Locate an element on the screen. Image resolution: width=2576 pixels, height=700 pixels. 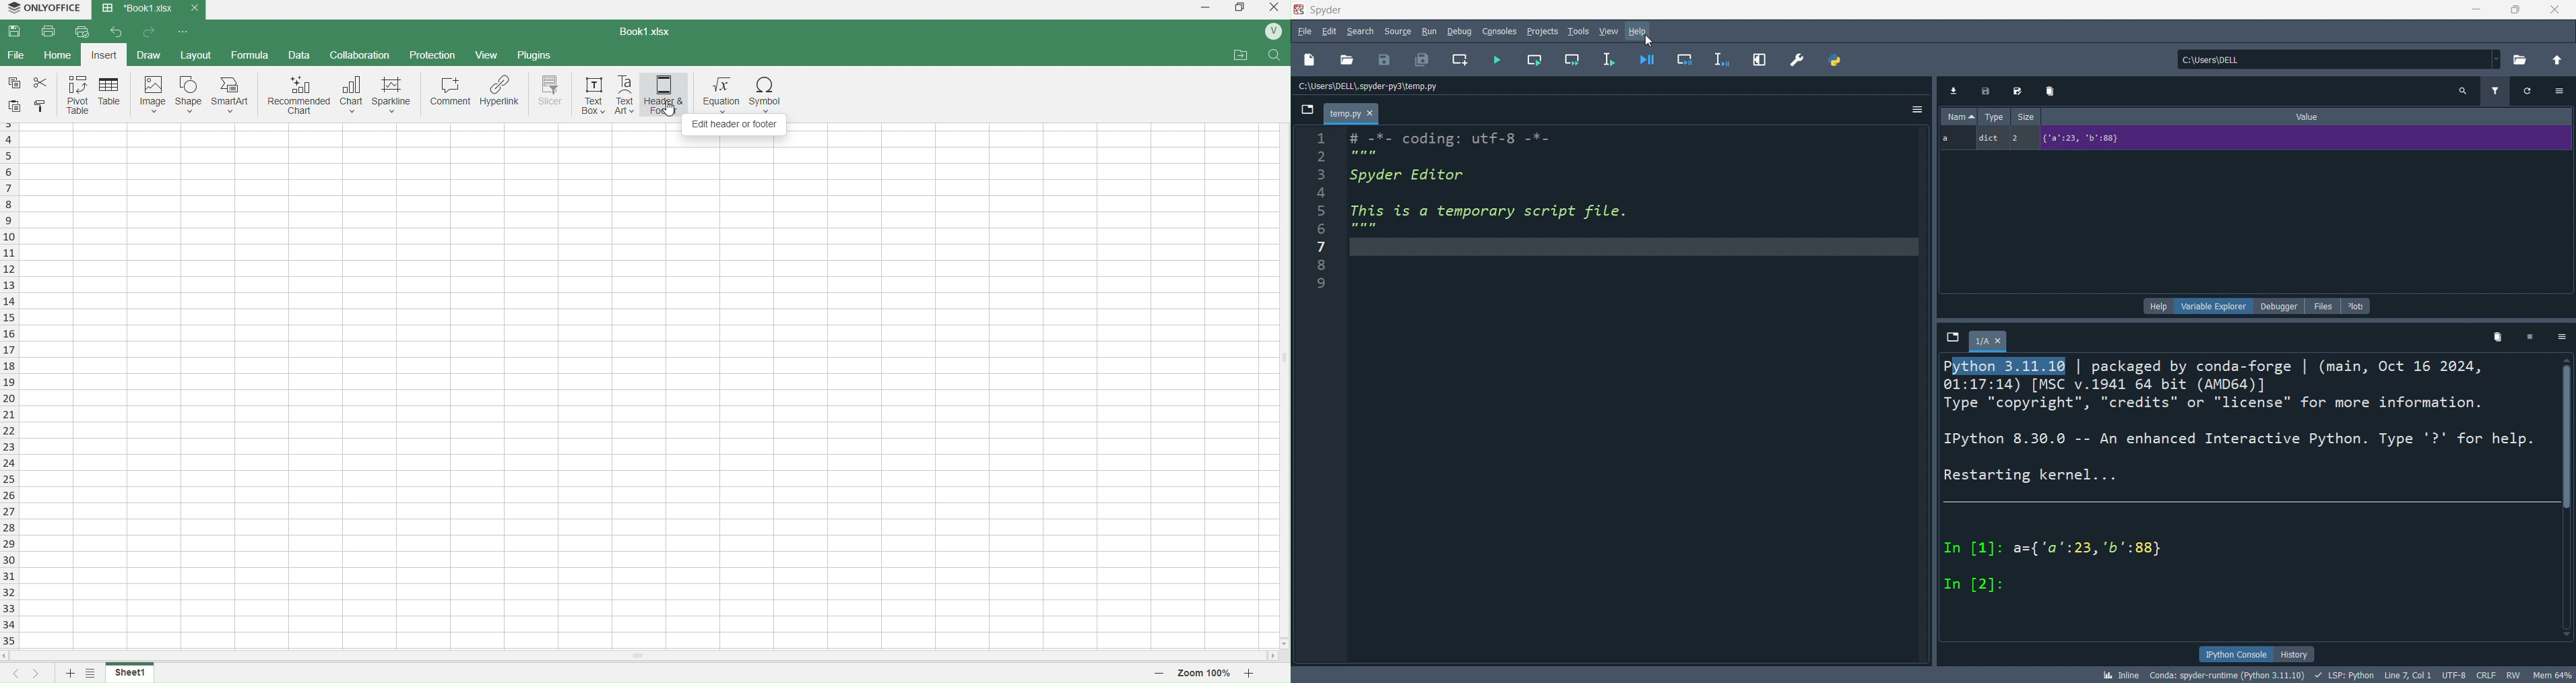
back is located at coordinates (117, 31).